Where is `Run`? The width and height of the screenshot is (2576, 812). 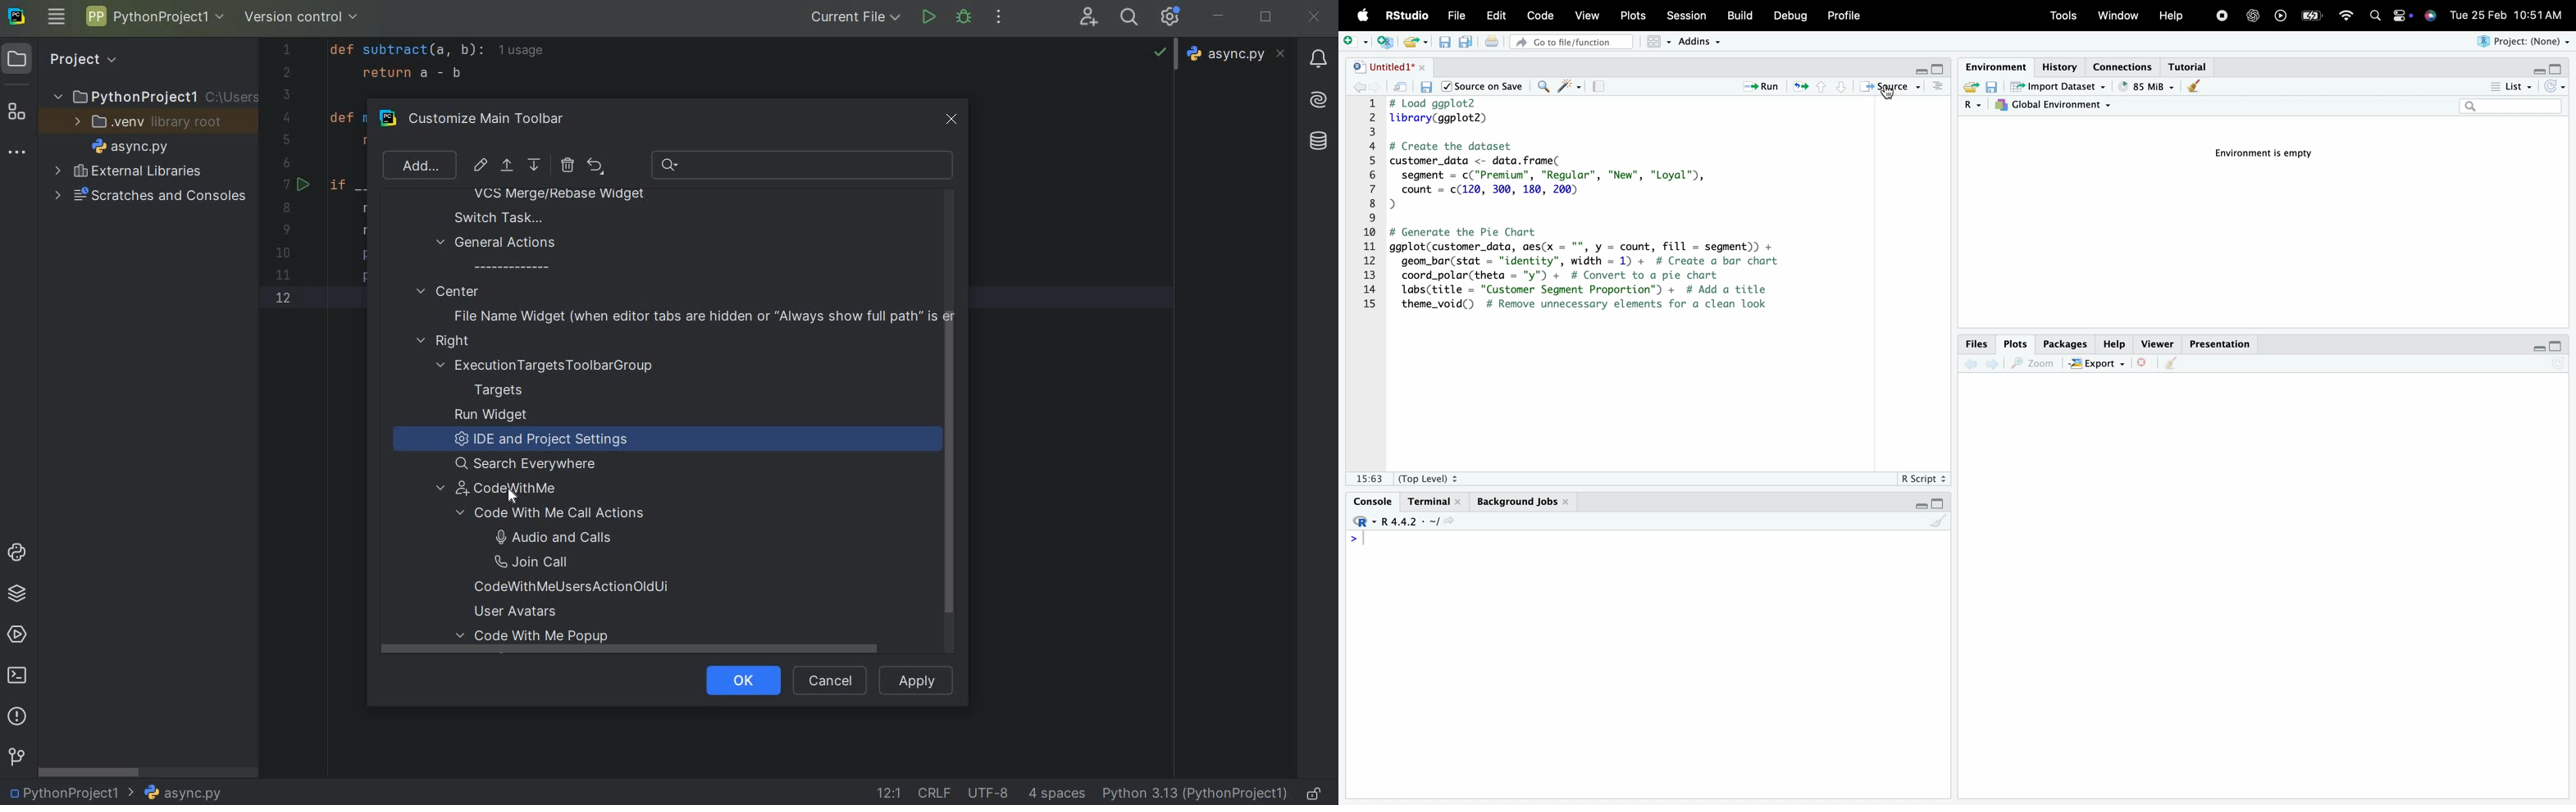 Run is located at coordinates (1762, 86).